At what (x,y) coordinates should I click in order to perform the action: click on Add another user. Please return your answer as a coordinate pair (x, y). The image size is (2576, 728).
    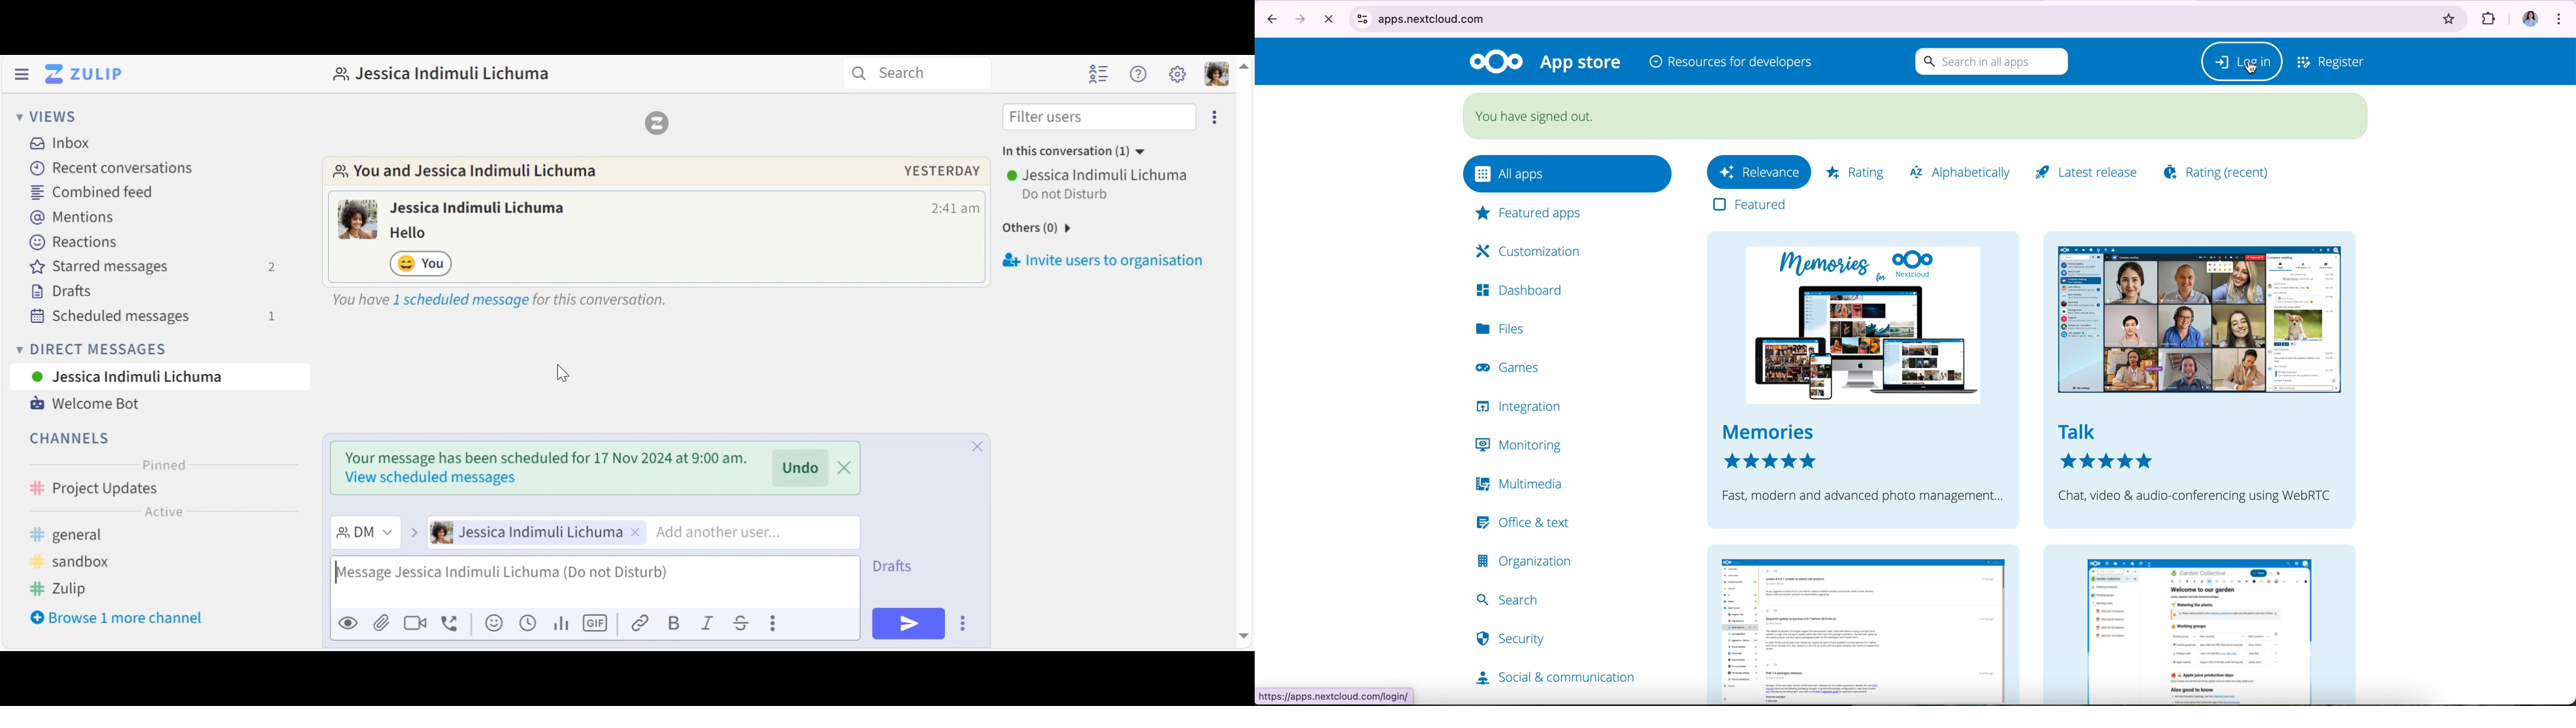
    Looking at the image, I should click on (735, 532).